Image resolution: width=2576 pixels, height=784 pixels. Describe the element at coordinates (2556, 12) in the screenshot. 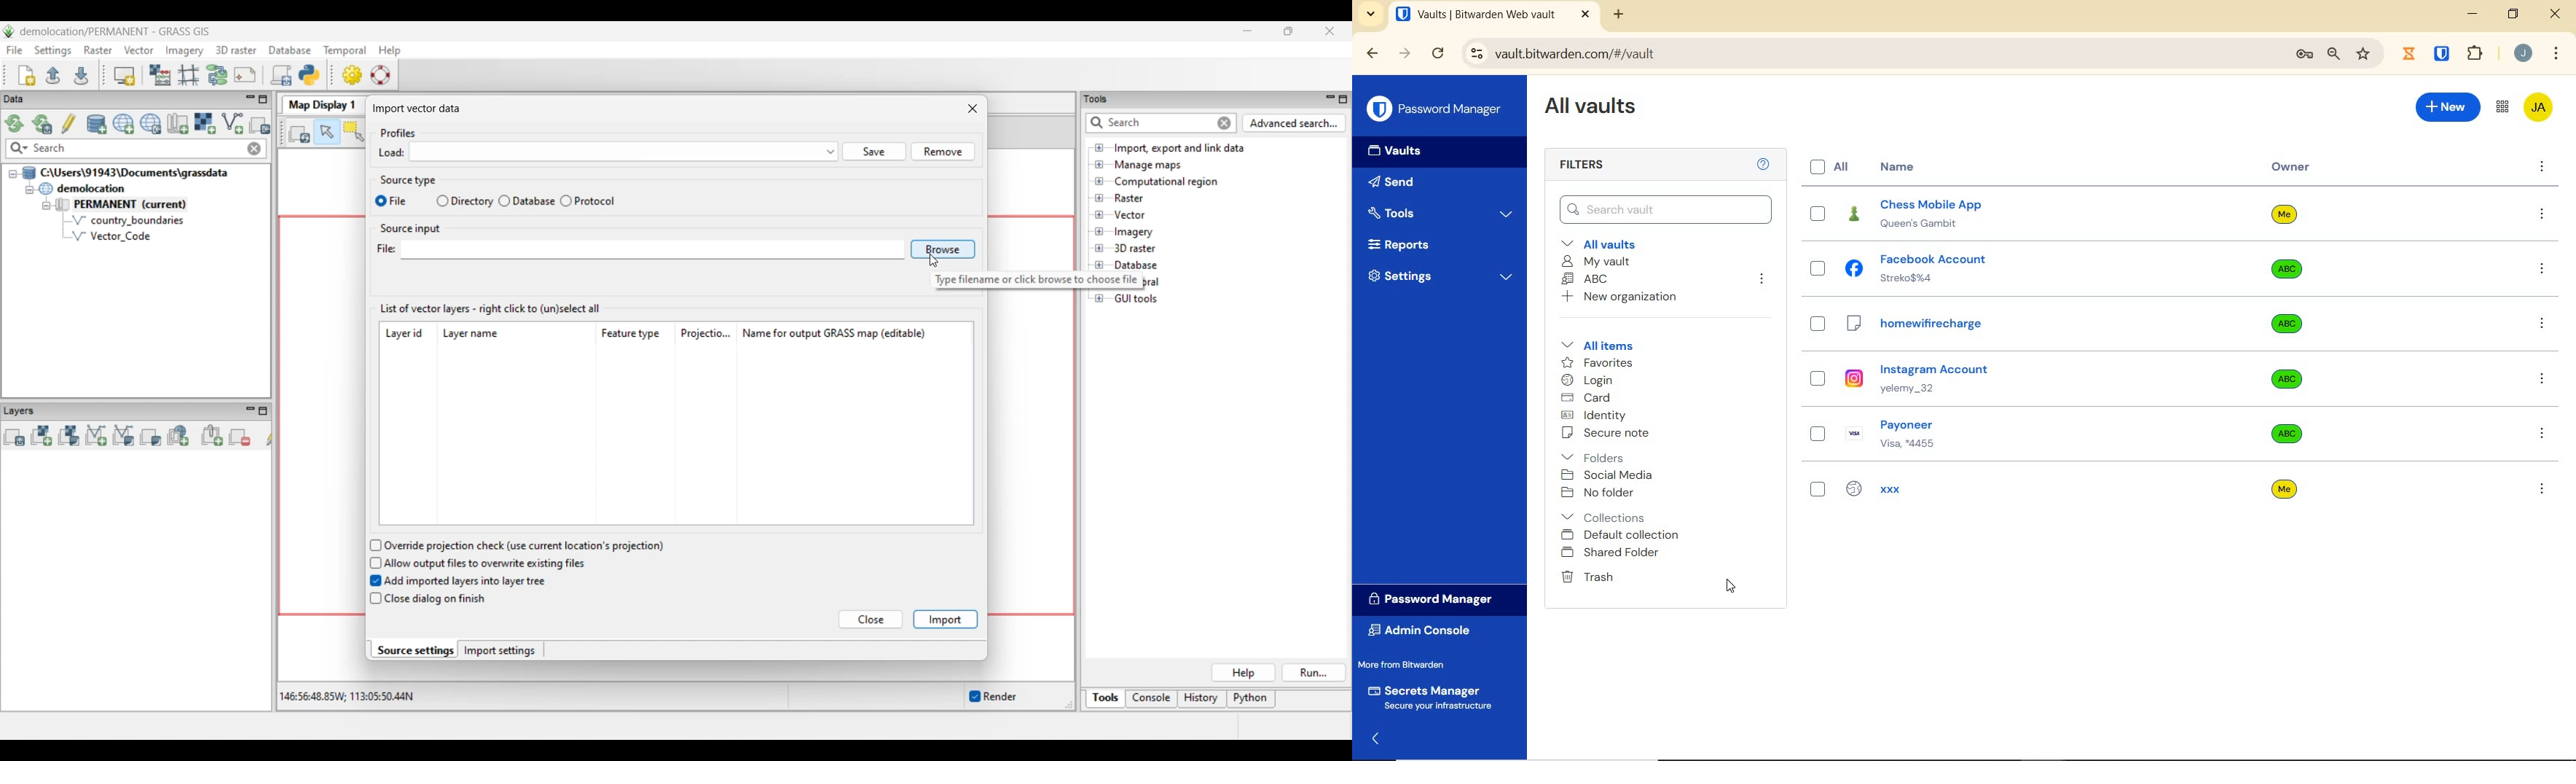

I see `close` at that location.